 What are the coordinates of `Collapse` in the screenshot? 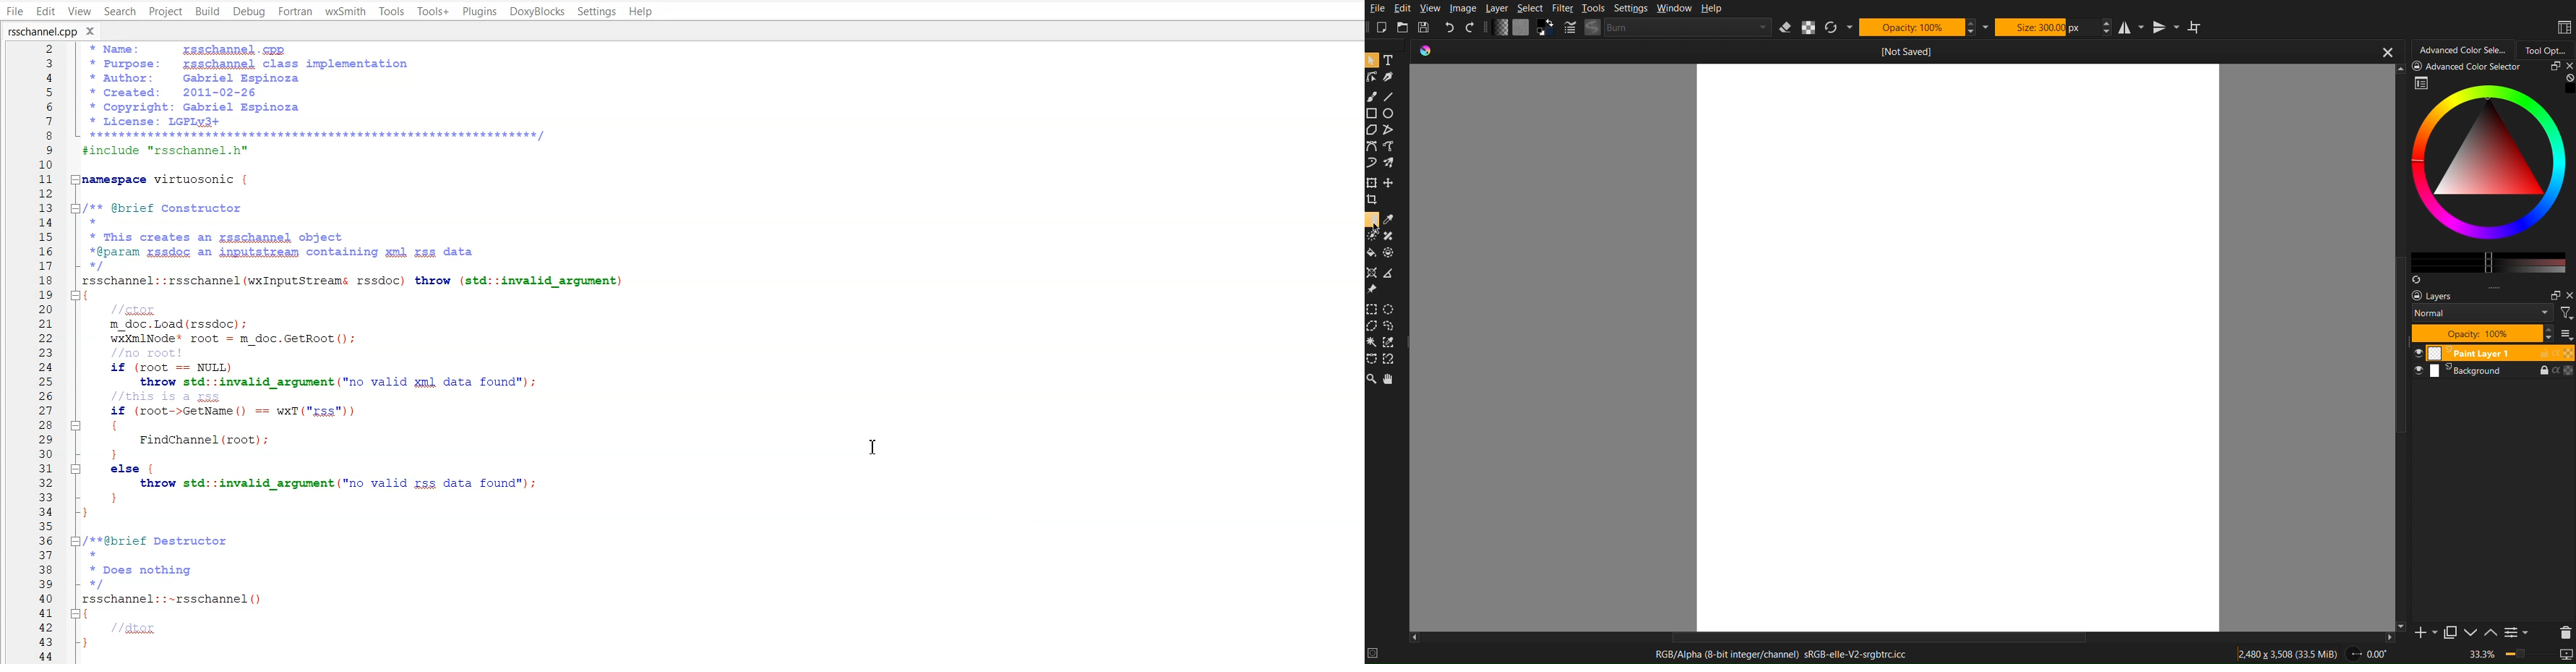 It's located at (75, 425).